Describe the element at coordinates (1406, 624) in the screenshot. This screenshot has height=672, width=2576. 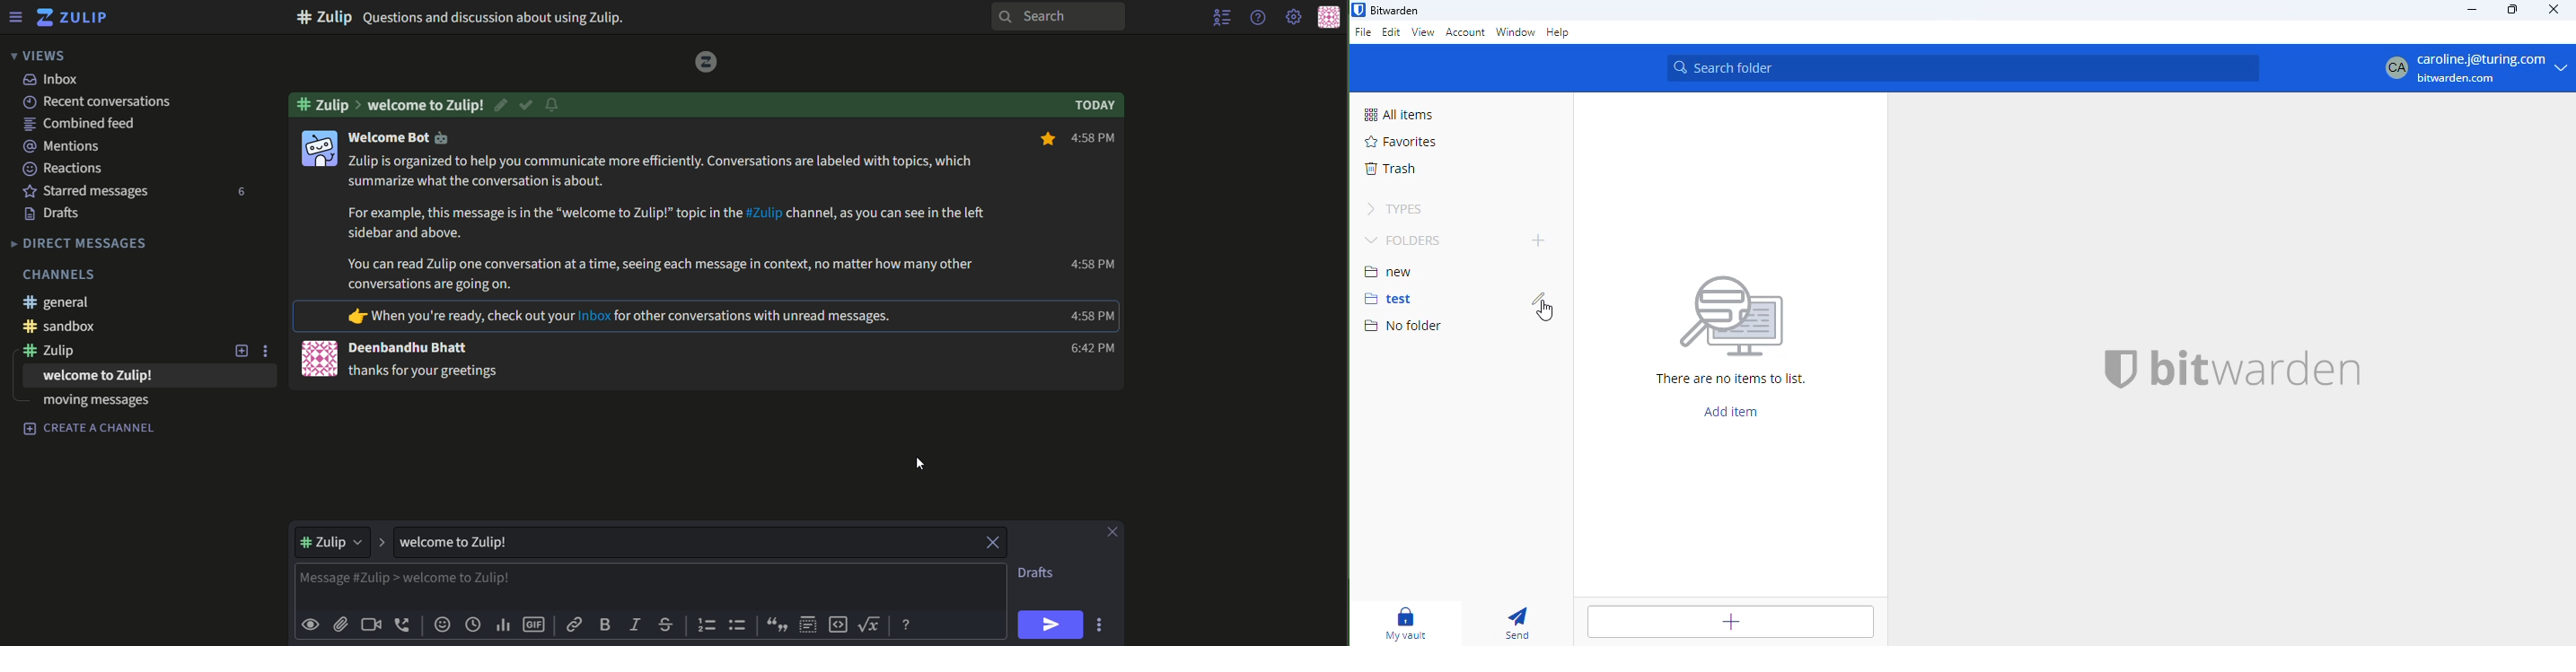
I see `my vault` at that location.